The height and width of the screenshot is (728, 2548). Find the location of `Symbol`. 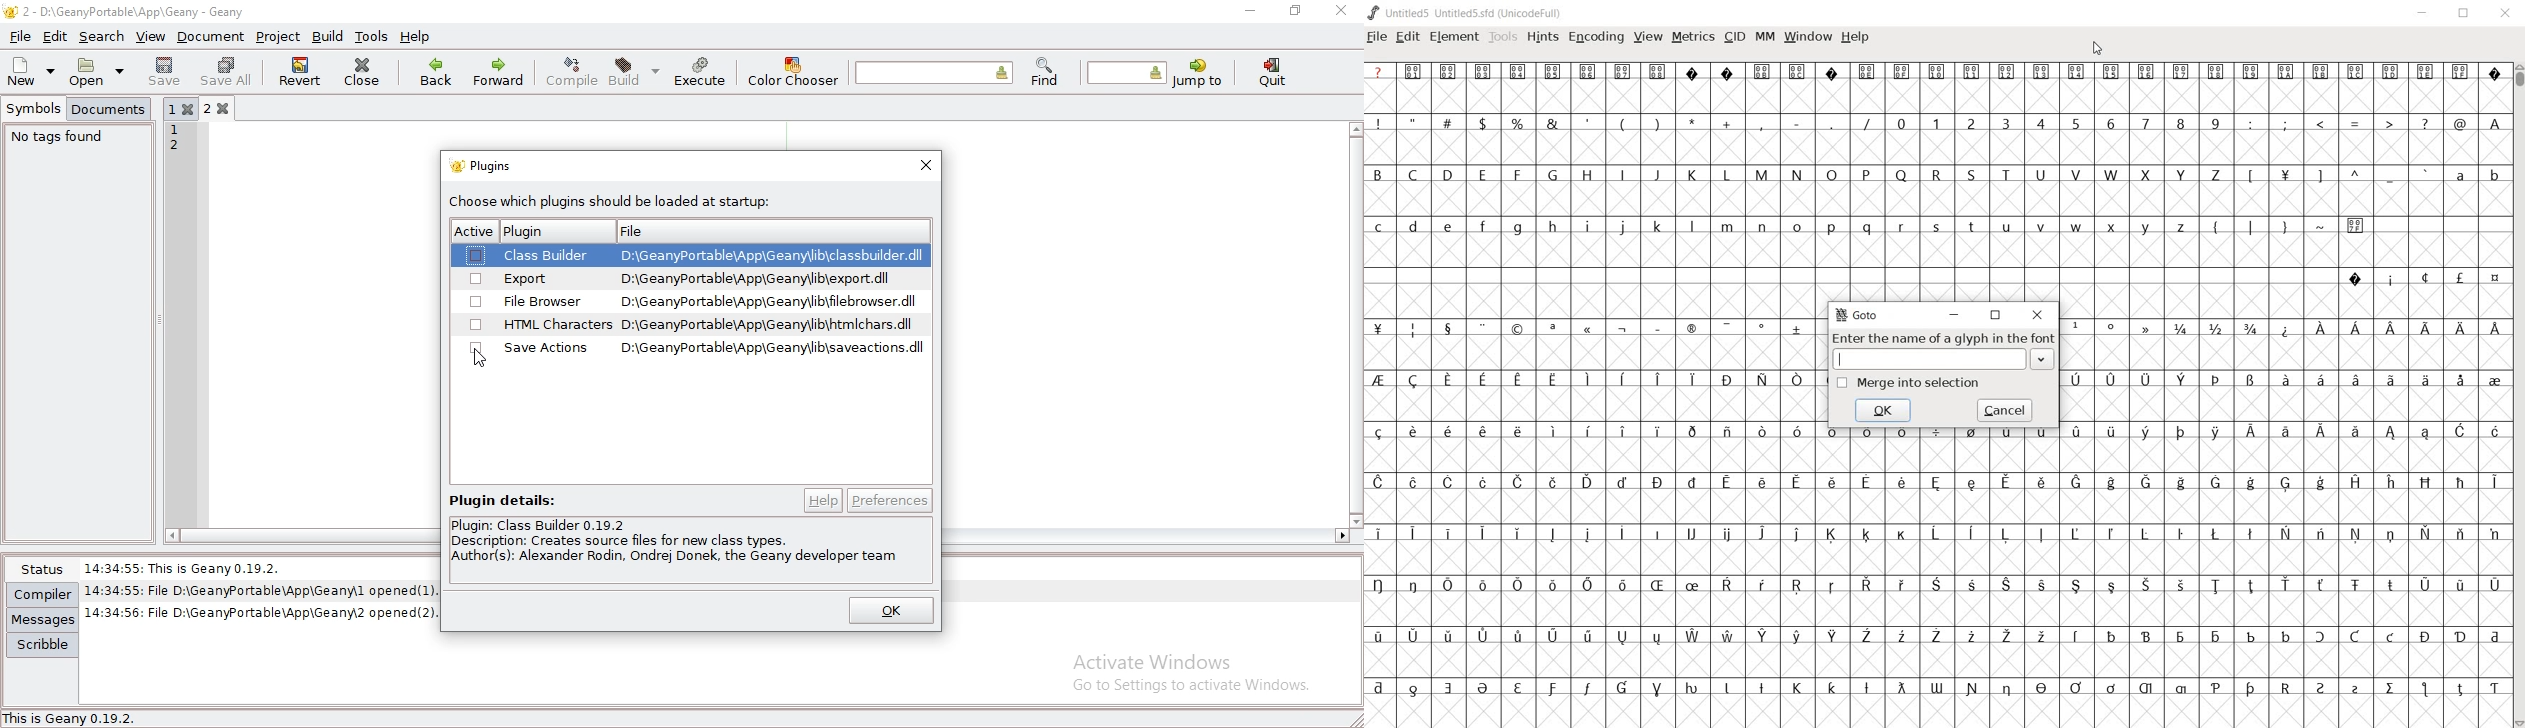

Symbol is located at coordinates (2494, 585).